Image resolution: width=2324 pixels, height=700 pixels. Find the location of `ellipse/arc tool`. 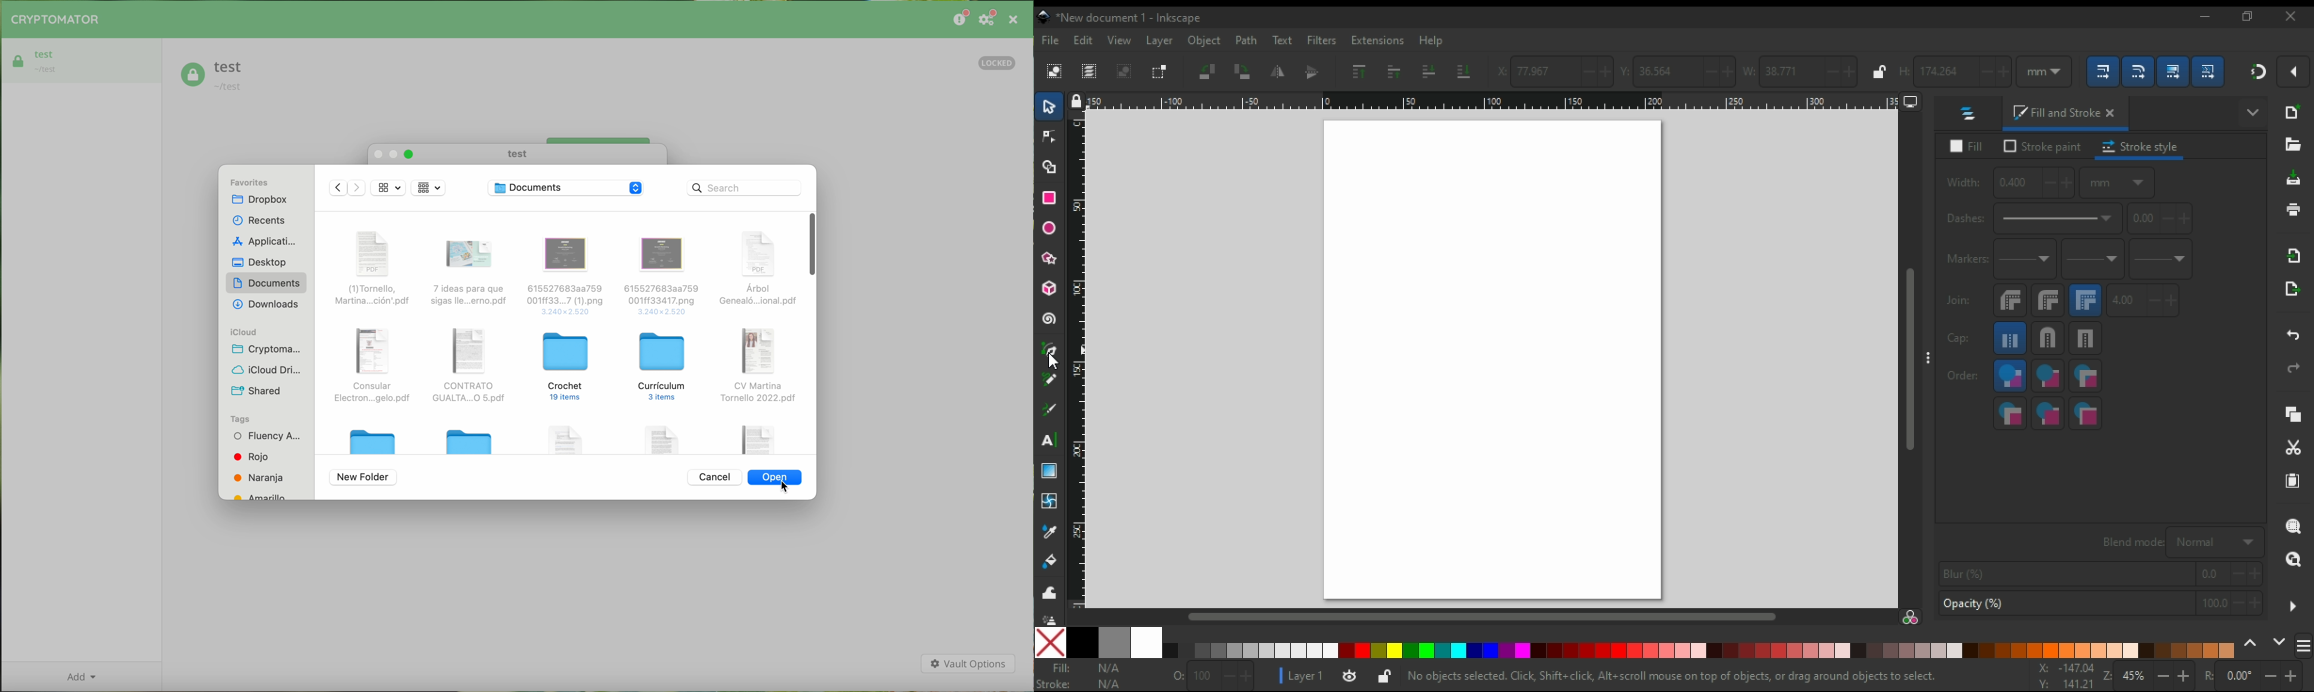

ellipse/arc tool is located at coordinates (1051, 226).